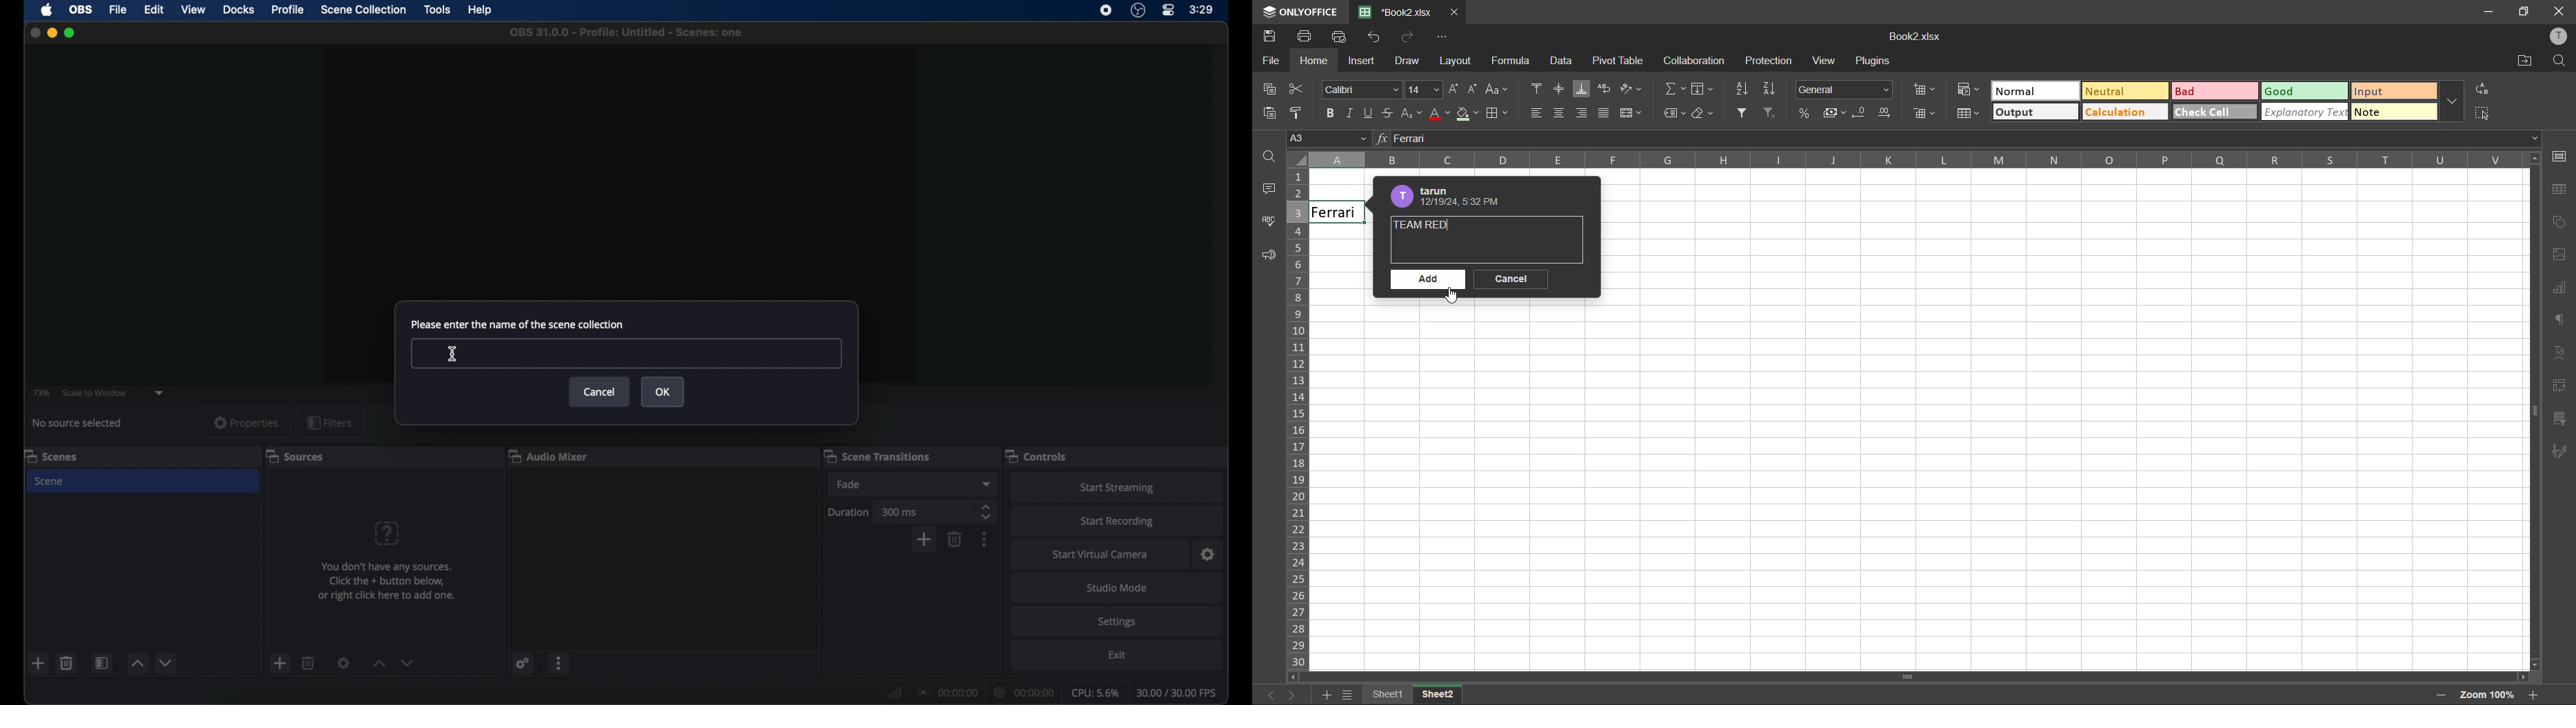  I want to click on cell address, so click(1327, 140).